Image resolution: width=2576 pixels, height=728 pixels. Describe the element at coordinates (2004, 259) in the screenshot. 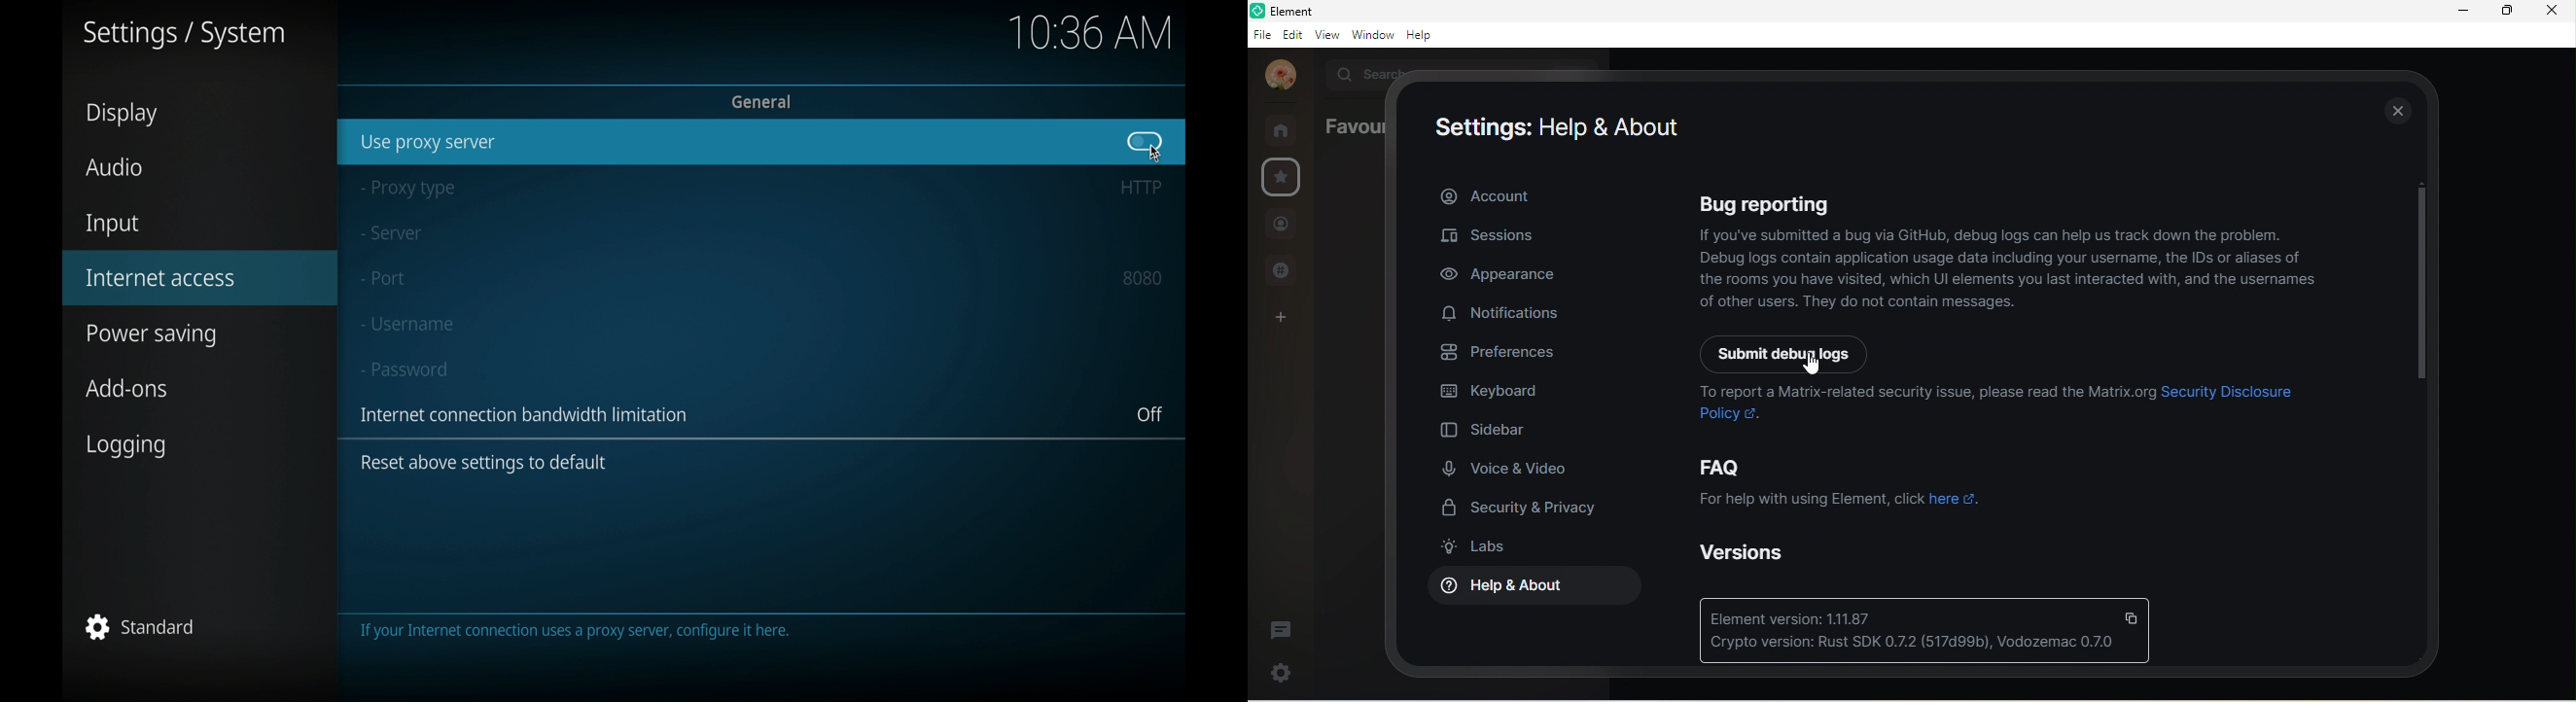

I see `debug logs containt application usage data including your username, the IDs or aliases of` at that location.